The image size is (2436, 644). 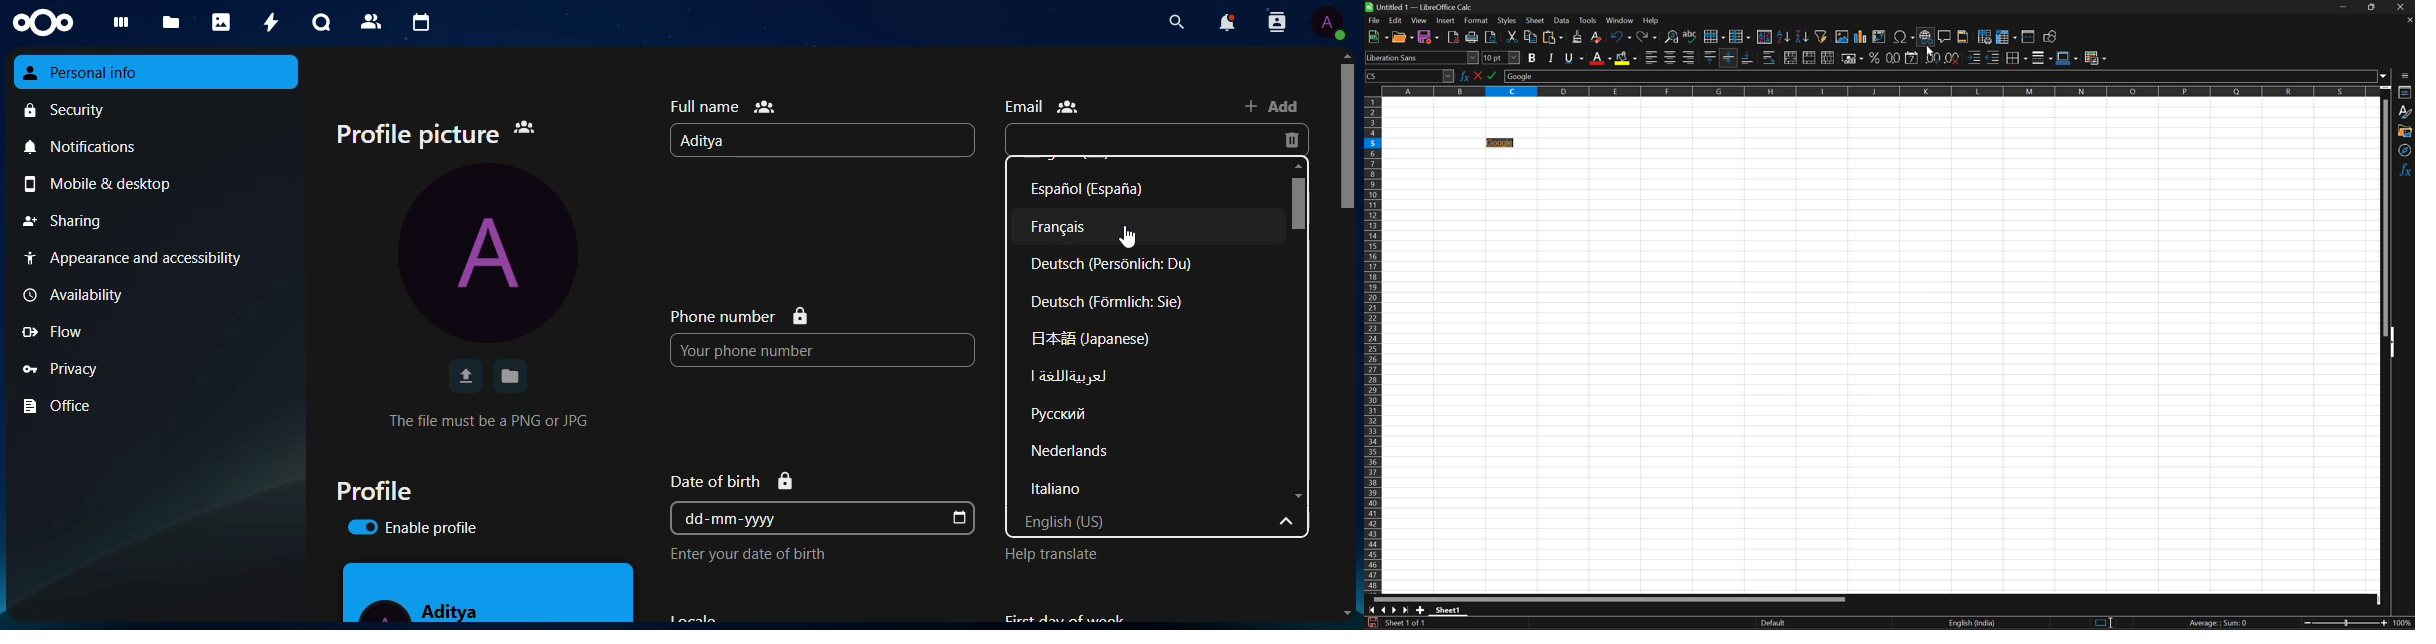 I want to click on full name, so click(x=726, y=104).